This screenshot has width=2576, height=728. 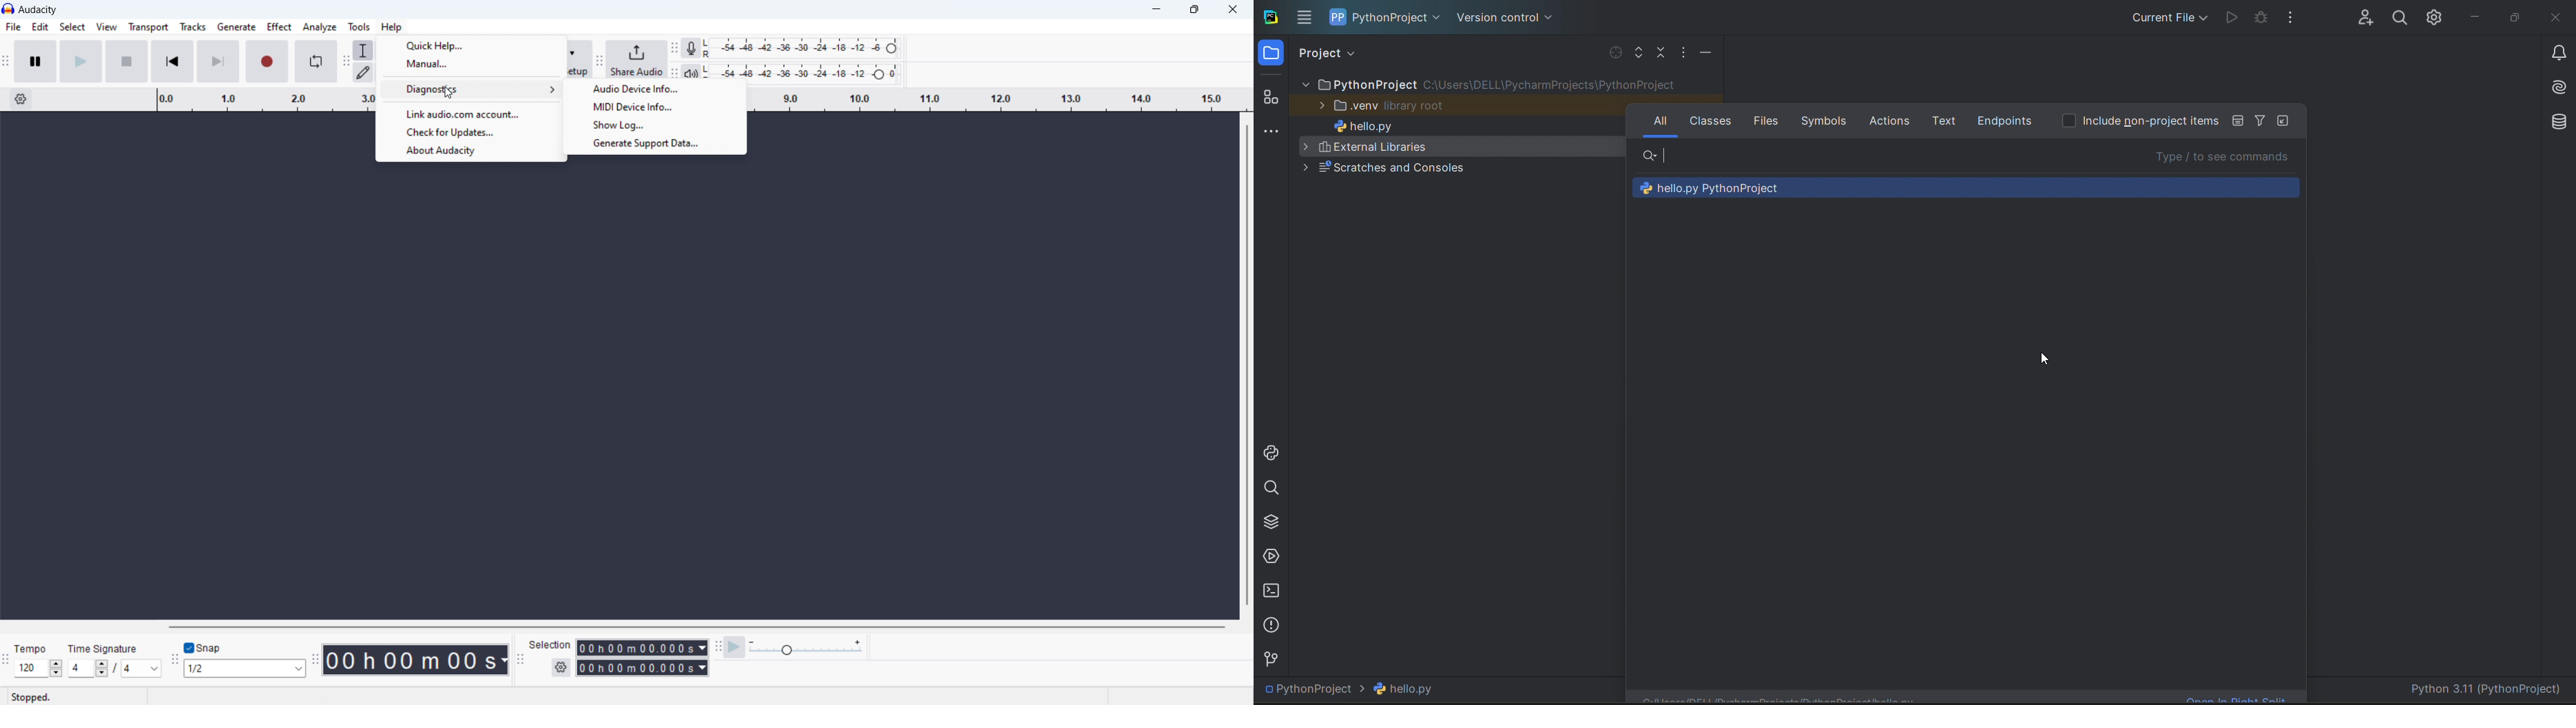 What do you see at coordinates (470, 151) in the screenshot?
I see `about audacity` at bounding box center [470, 151].